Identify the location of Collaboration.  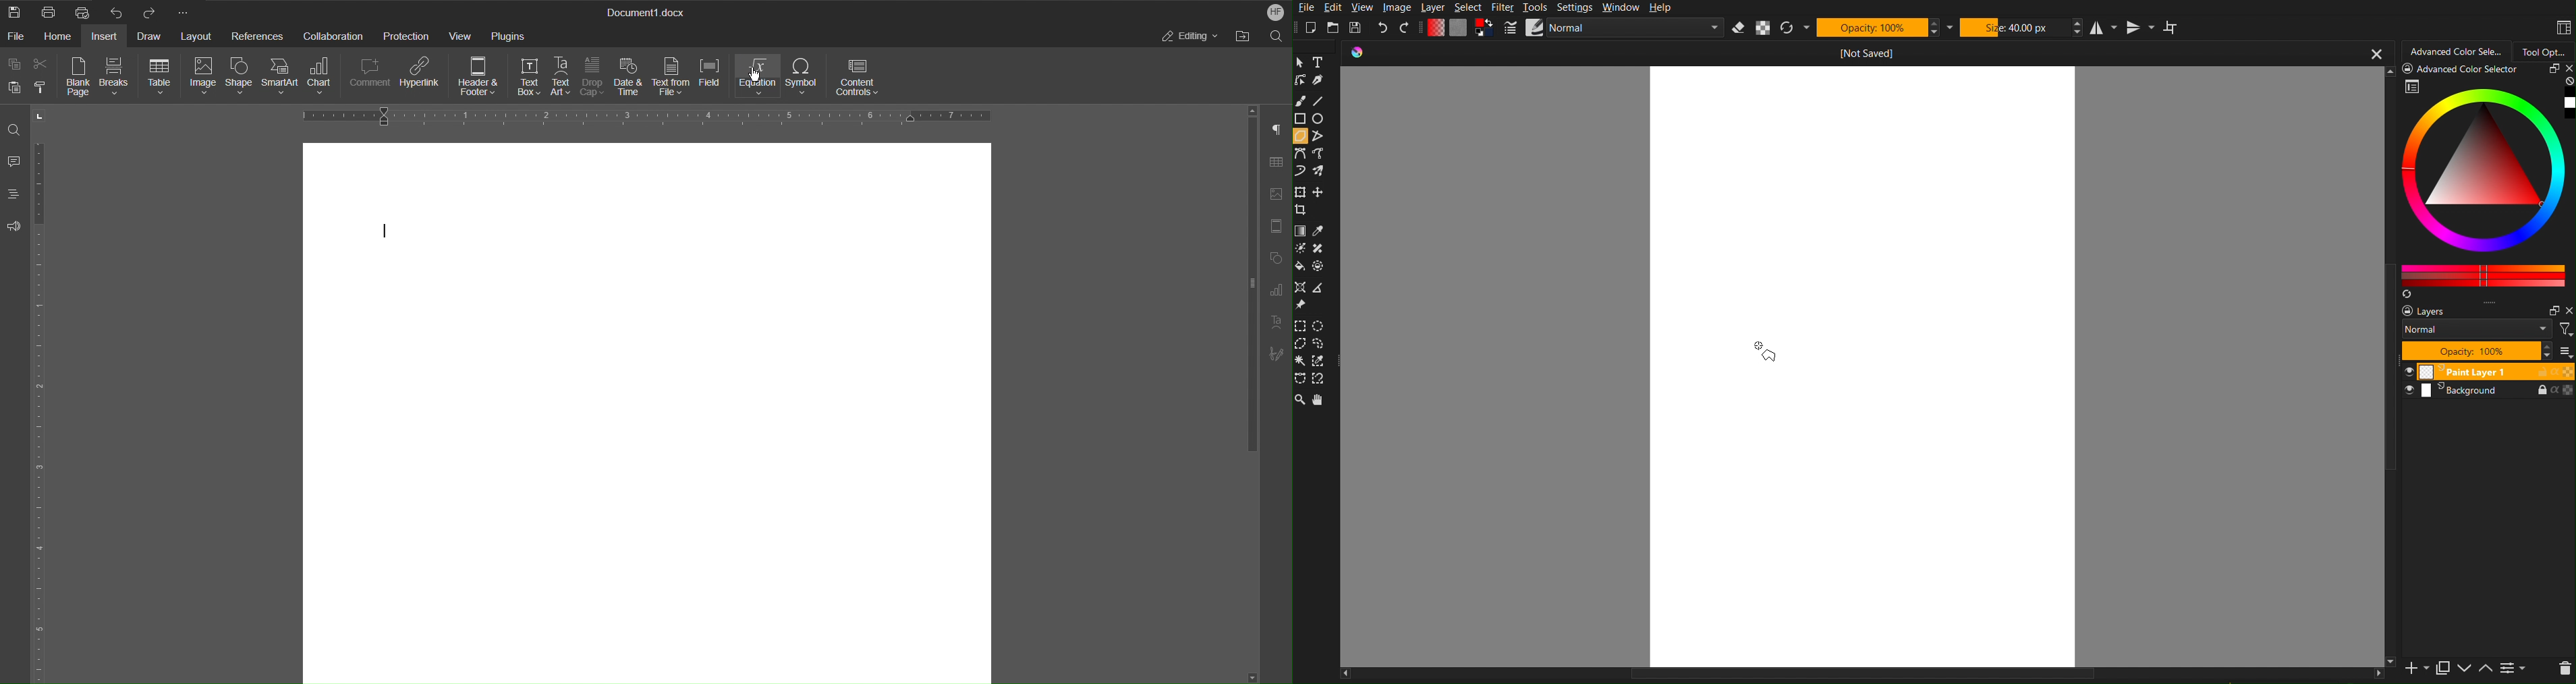
(335, 36).